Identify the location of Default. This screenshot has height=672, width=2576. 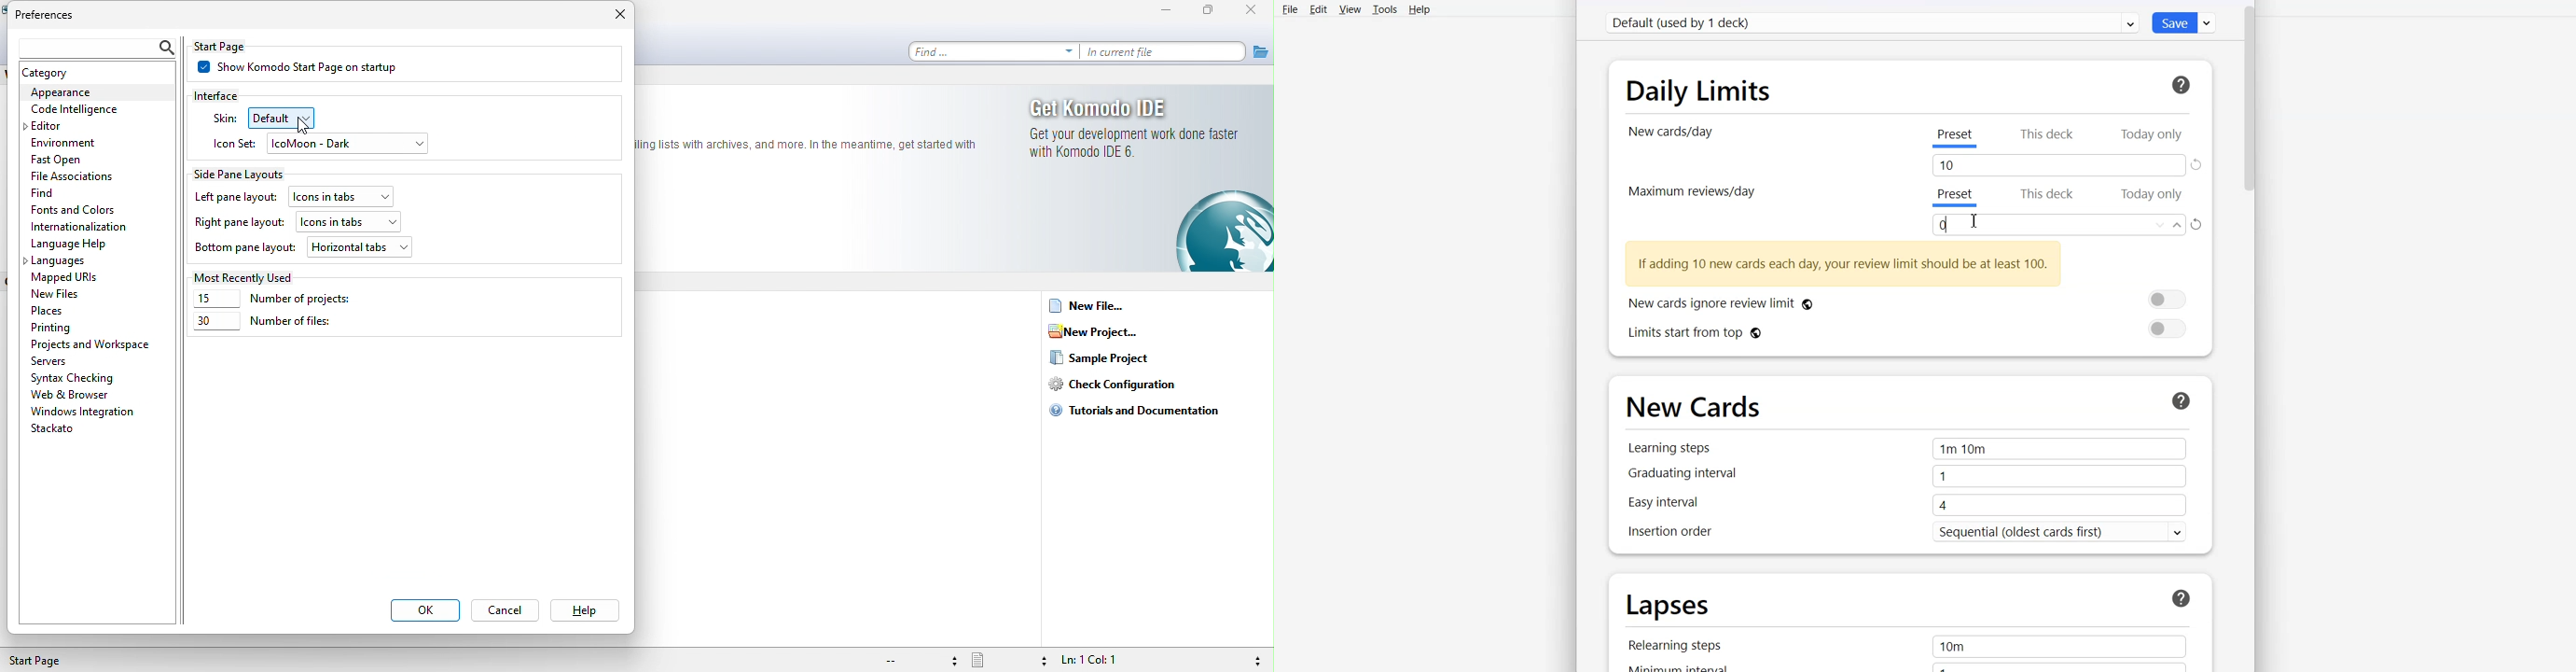
(1874, 23).